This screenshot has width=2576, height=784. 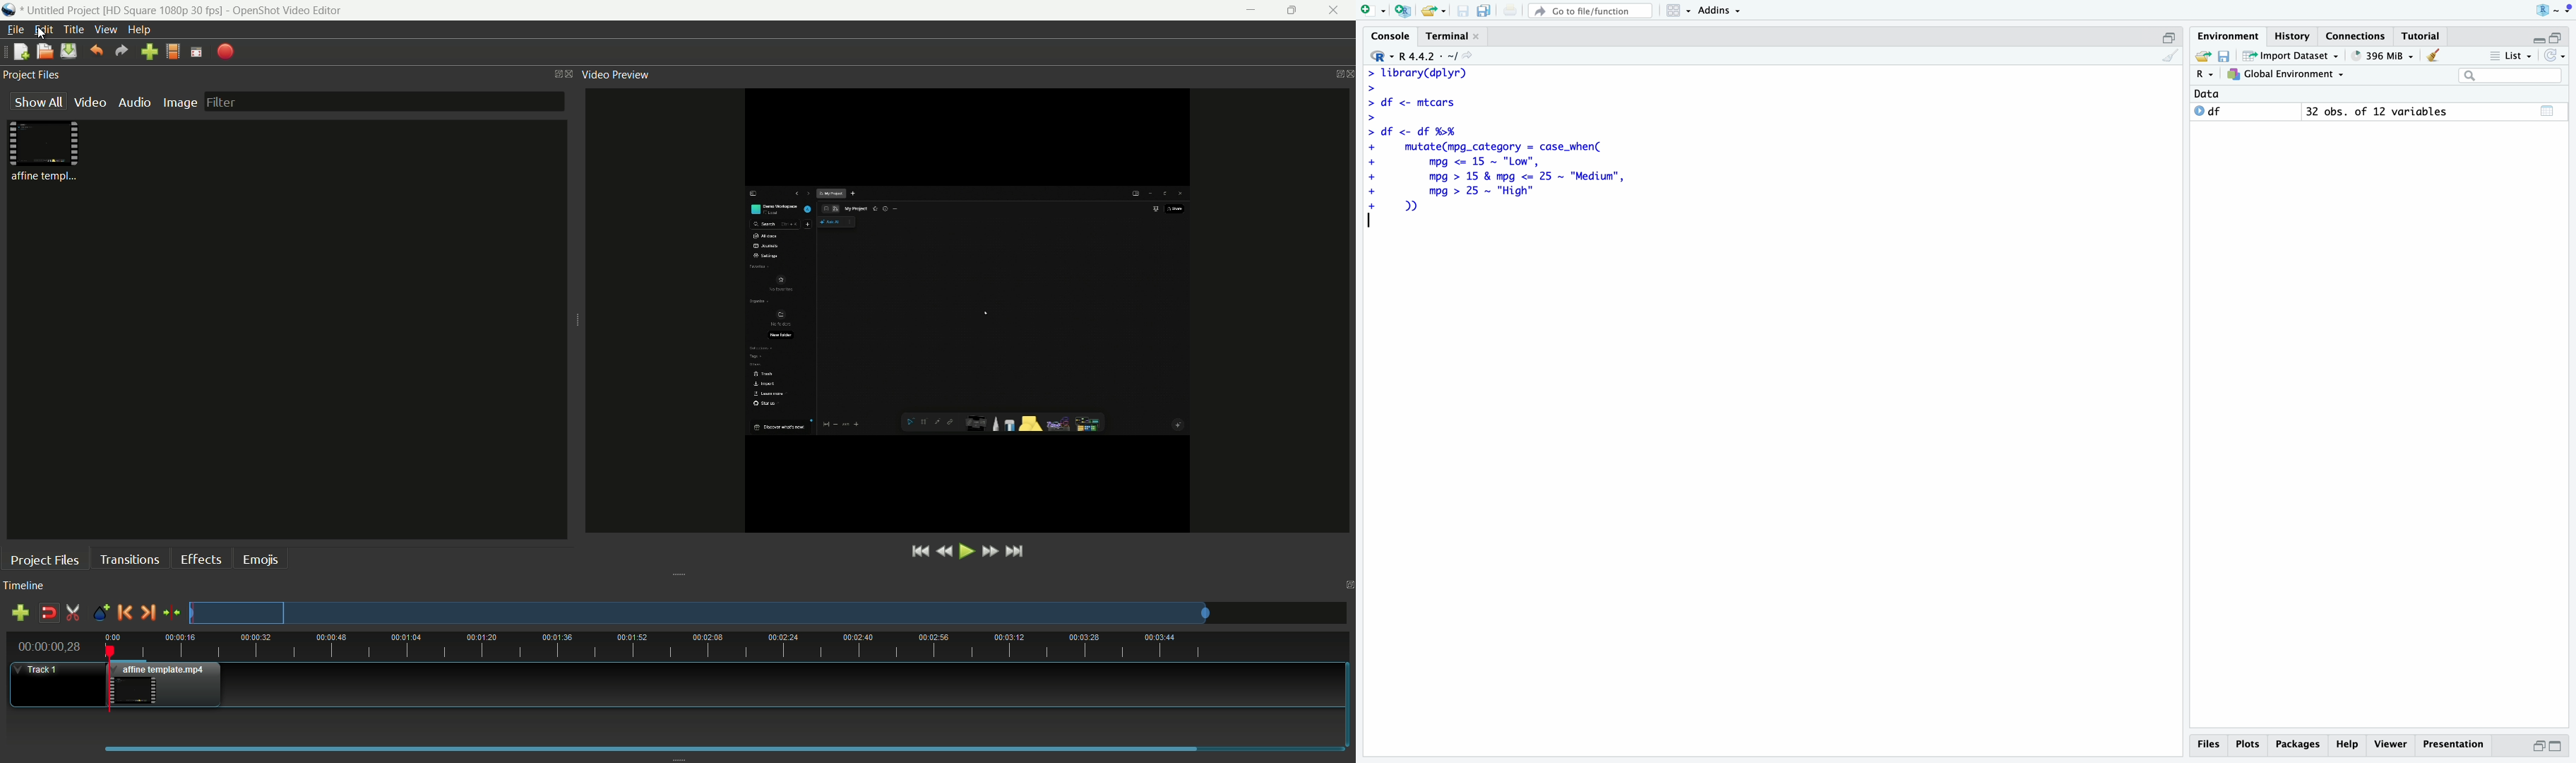 I want to click on share icon, so click(x=1468, y=56).